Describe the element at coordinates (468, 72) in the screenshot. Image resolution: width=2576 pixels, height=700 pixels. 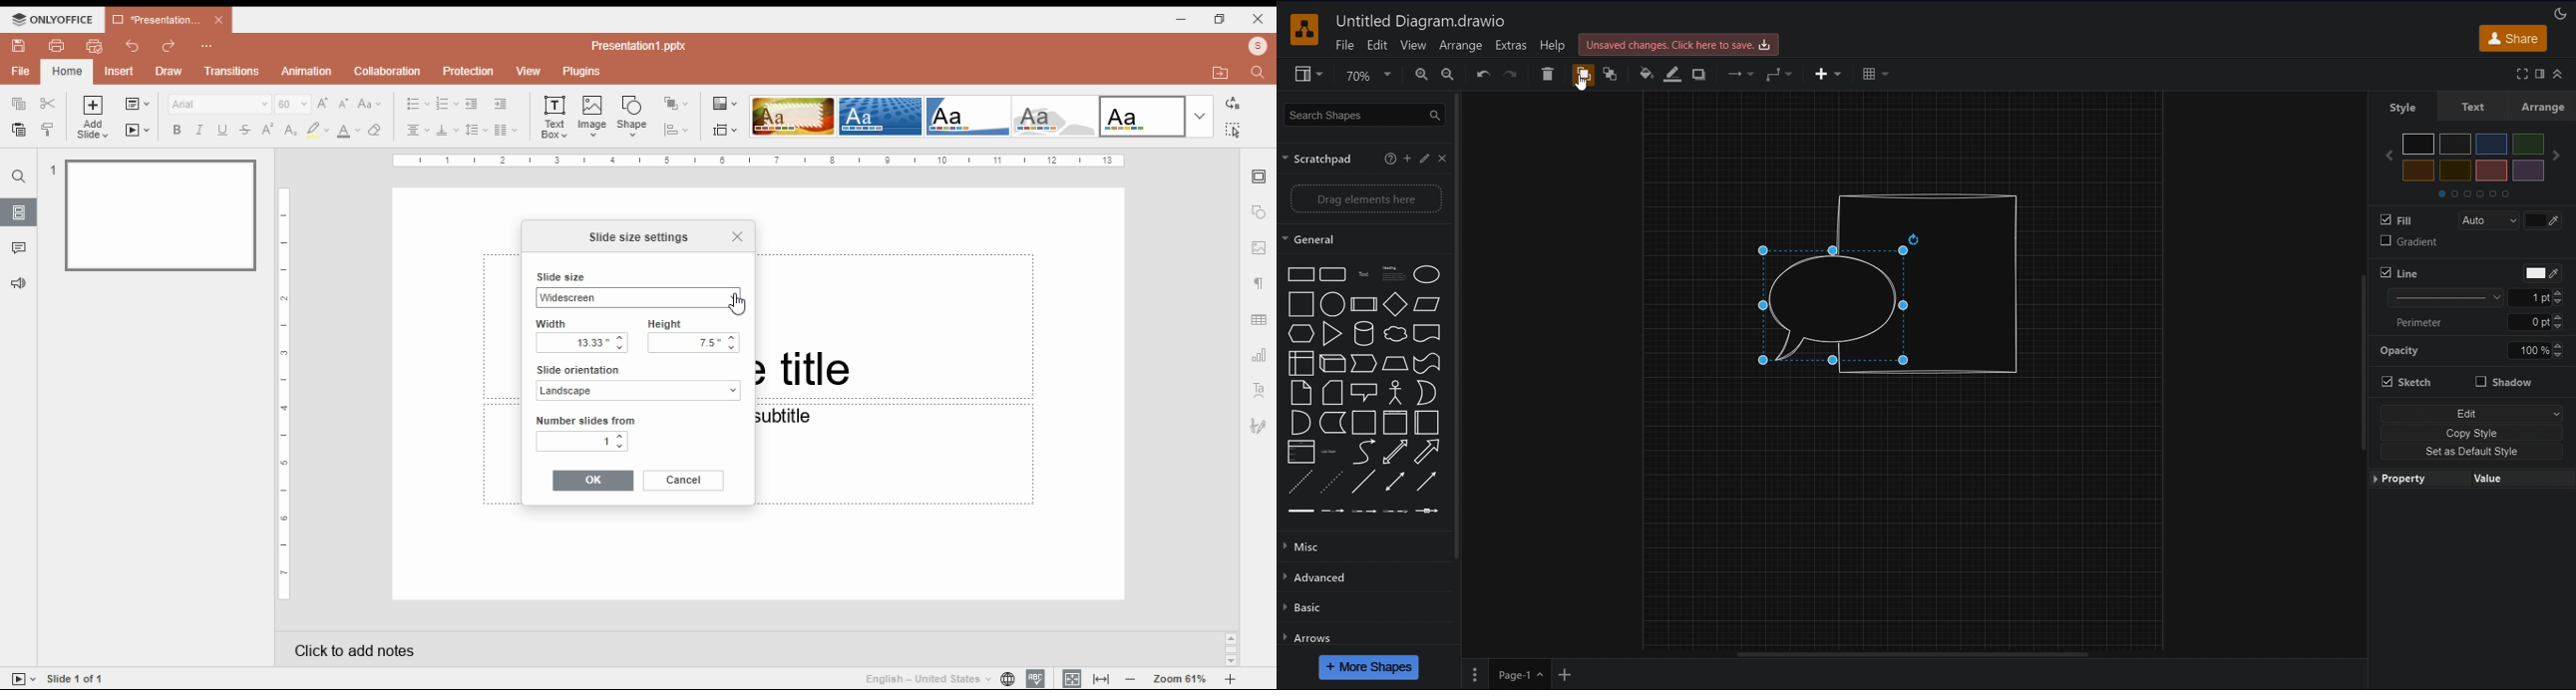
I see `protection` at that location.